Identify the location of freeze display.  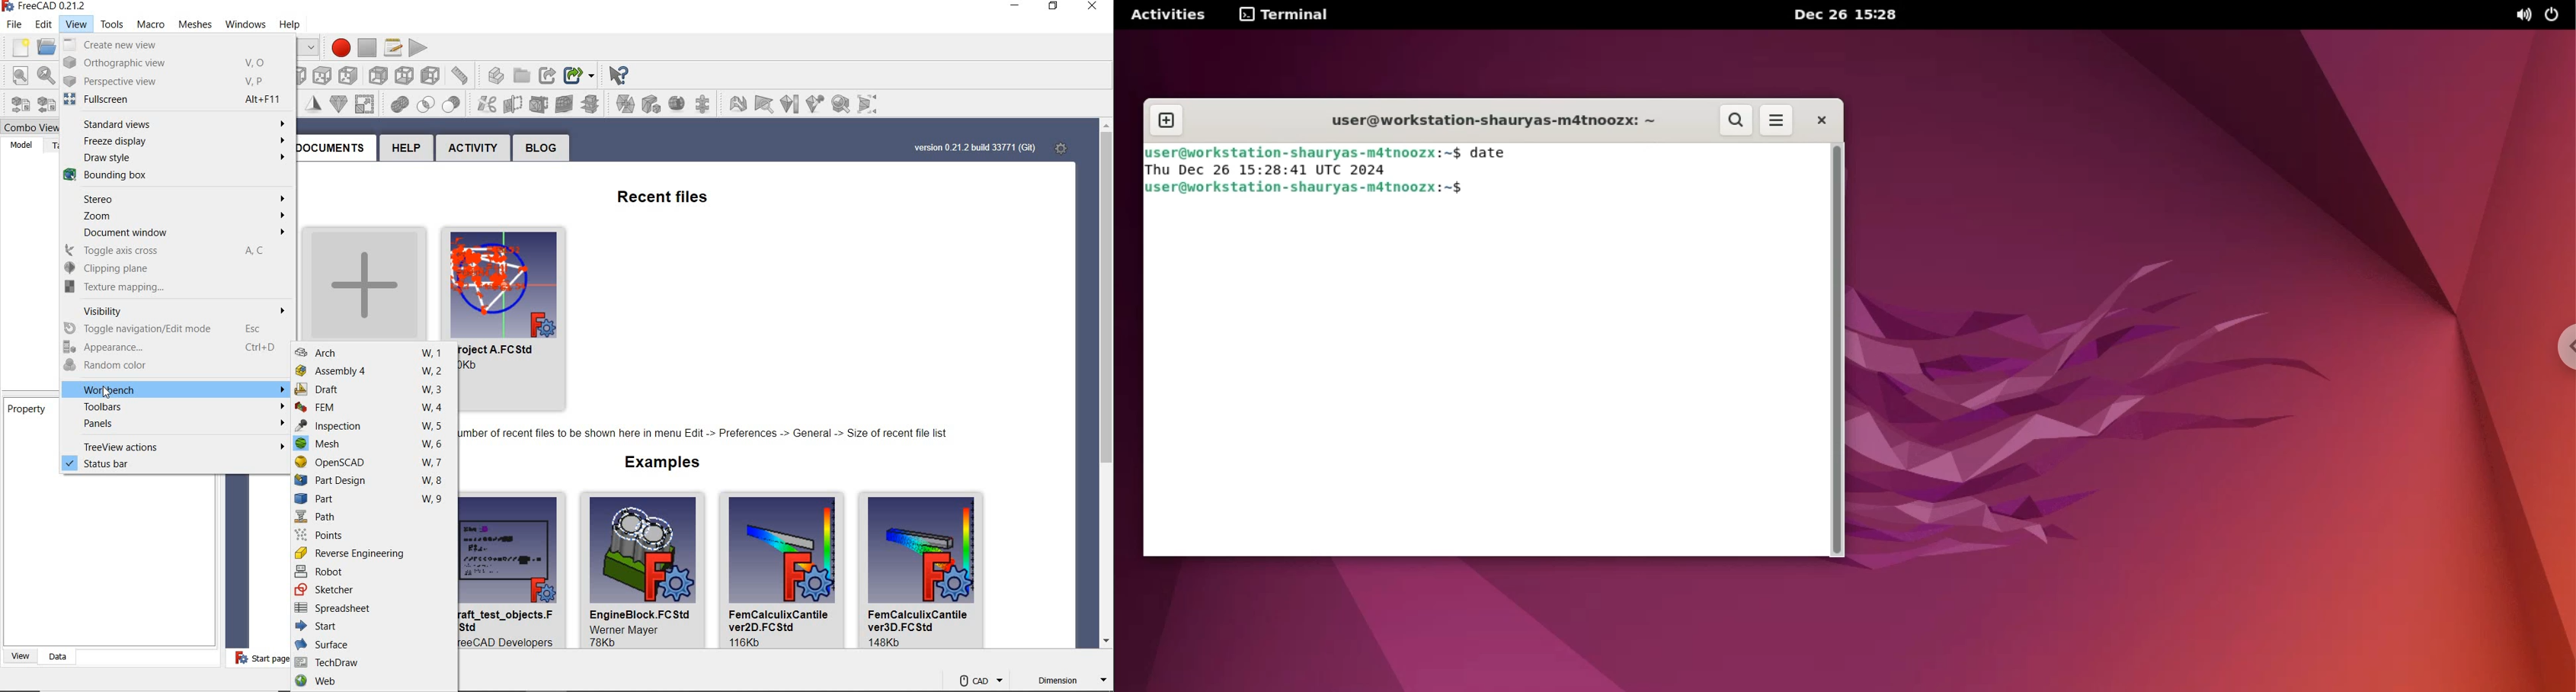
(176, 143).